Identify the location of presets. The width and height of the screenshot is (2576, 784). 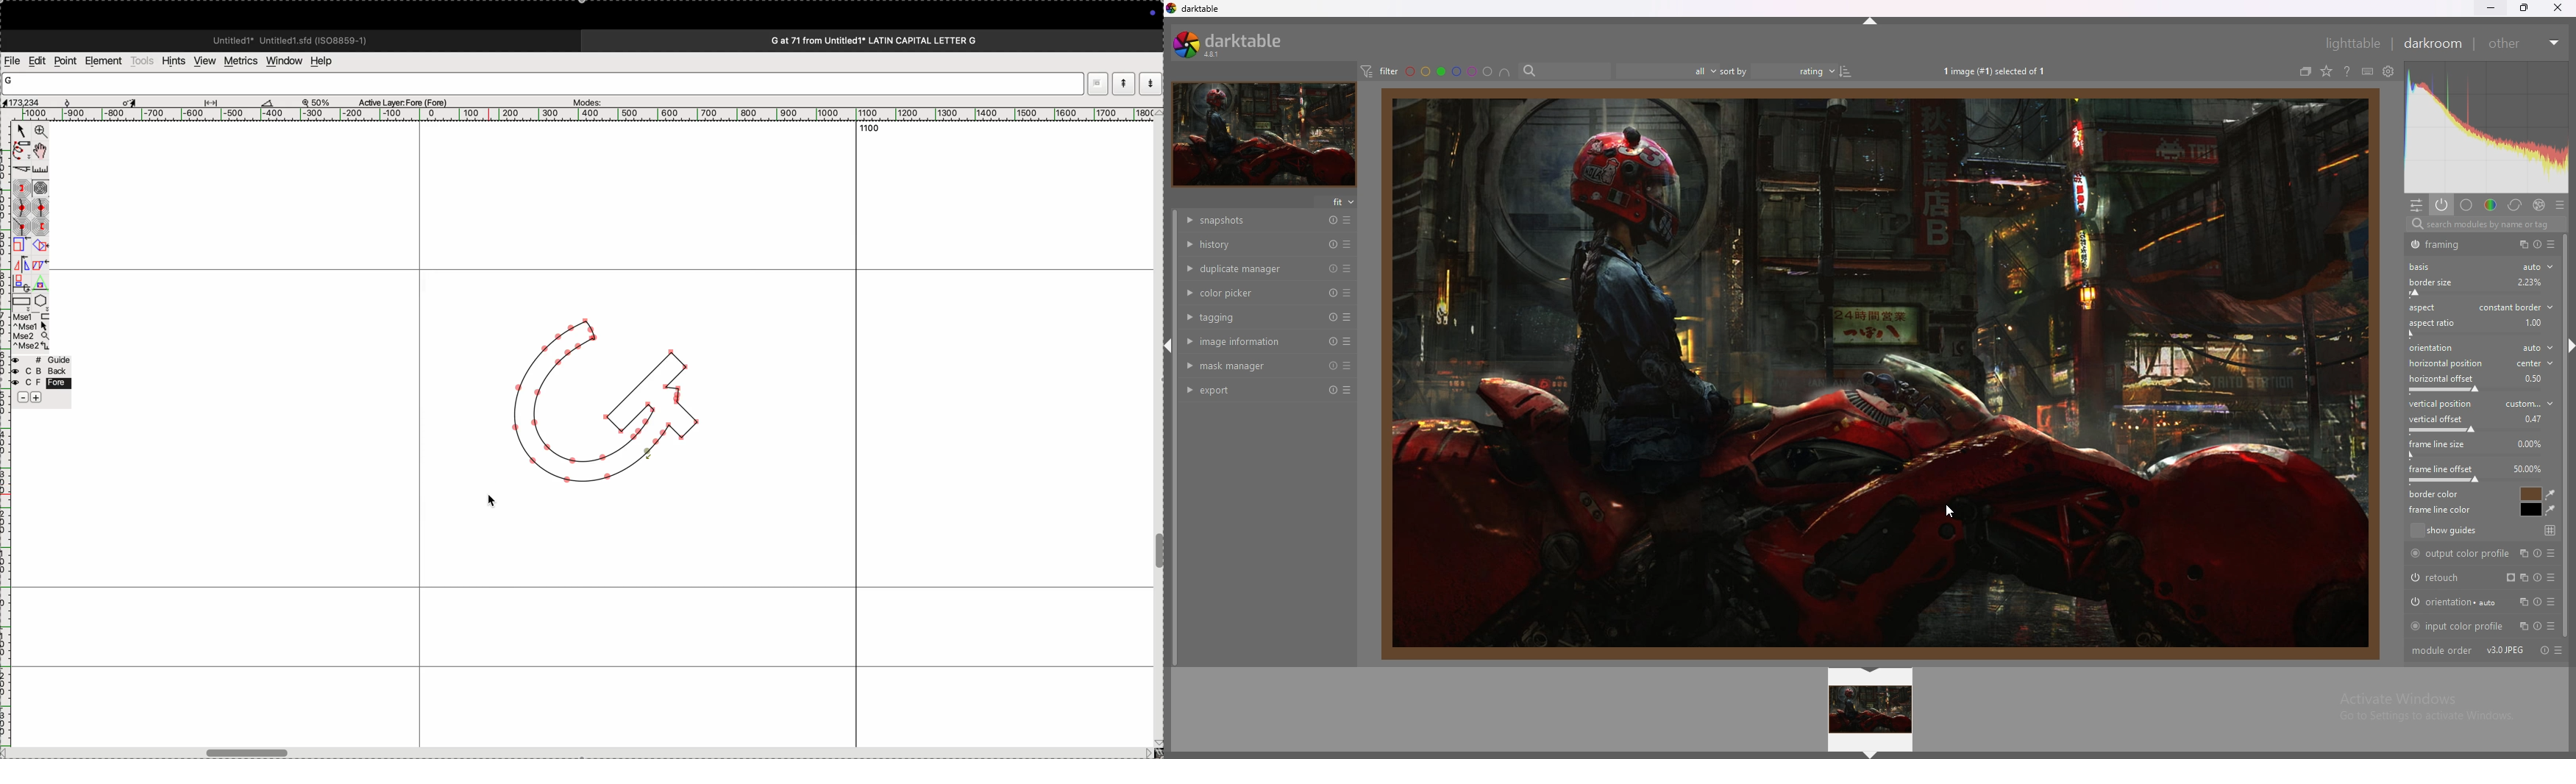
(1347, 391).